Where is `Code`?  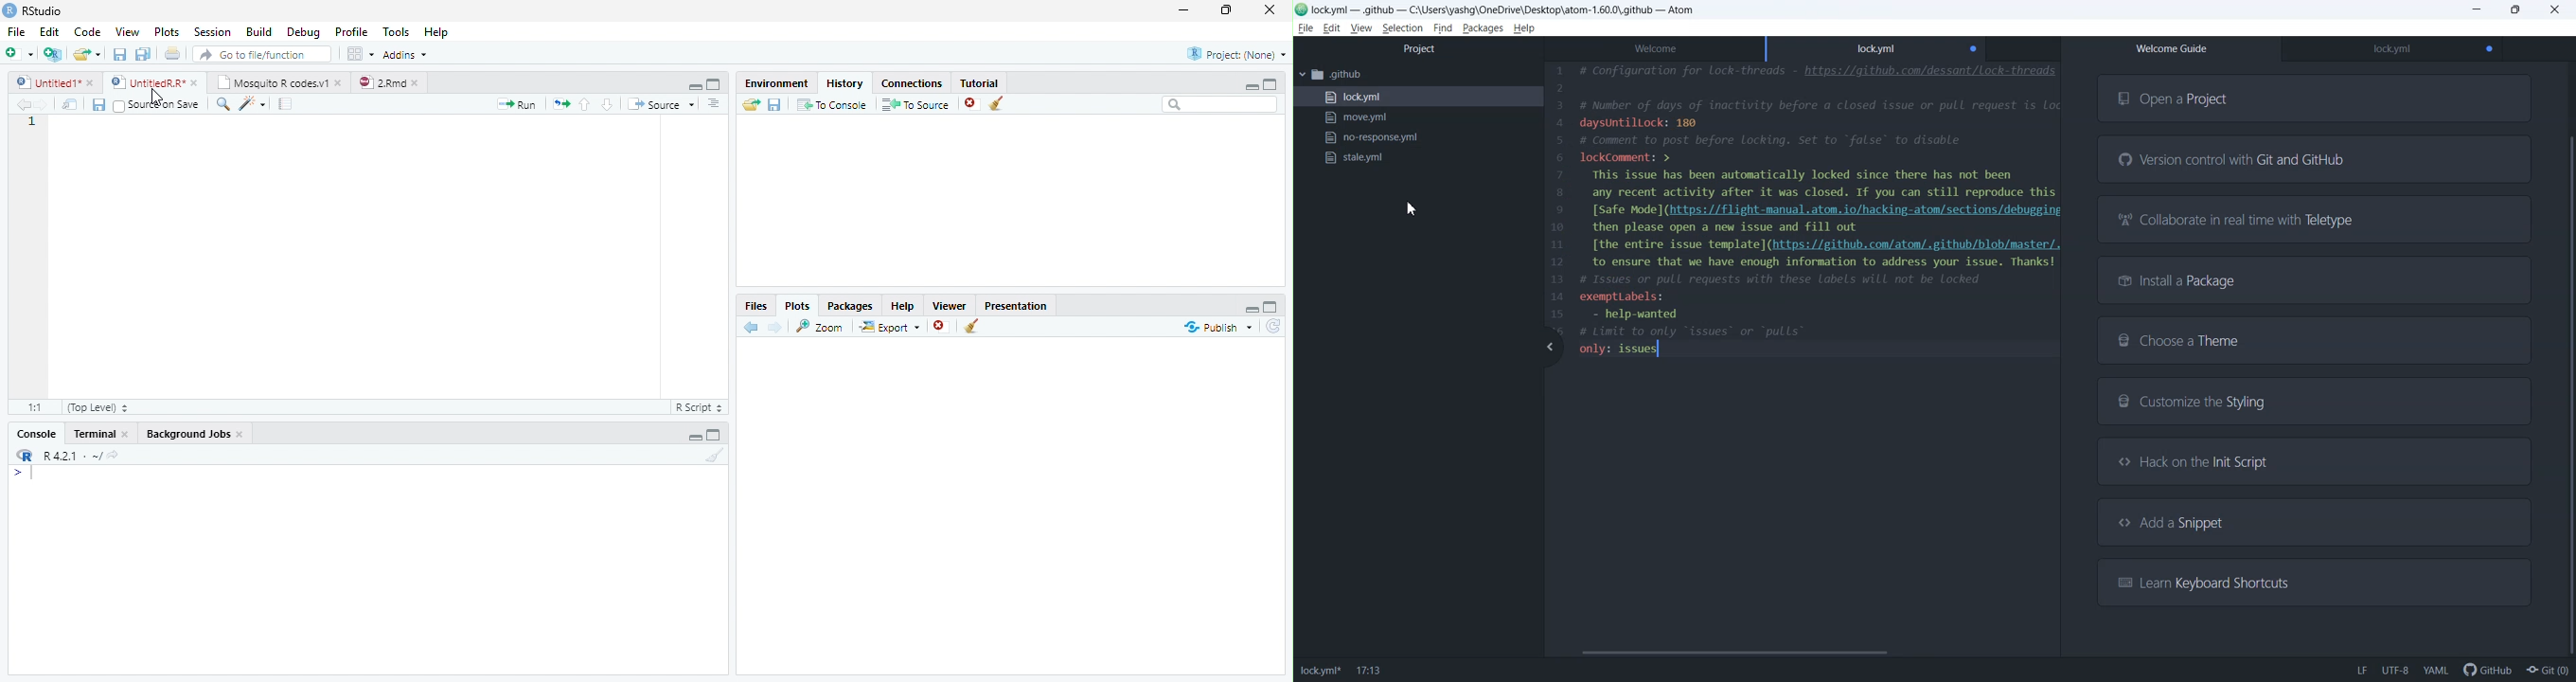
Code is located at coordinates (89, 29).